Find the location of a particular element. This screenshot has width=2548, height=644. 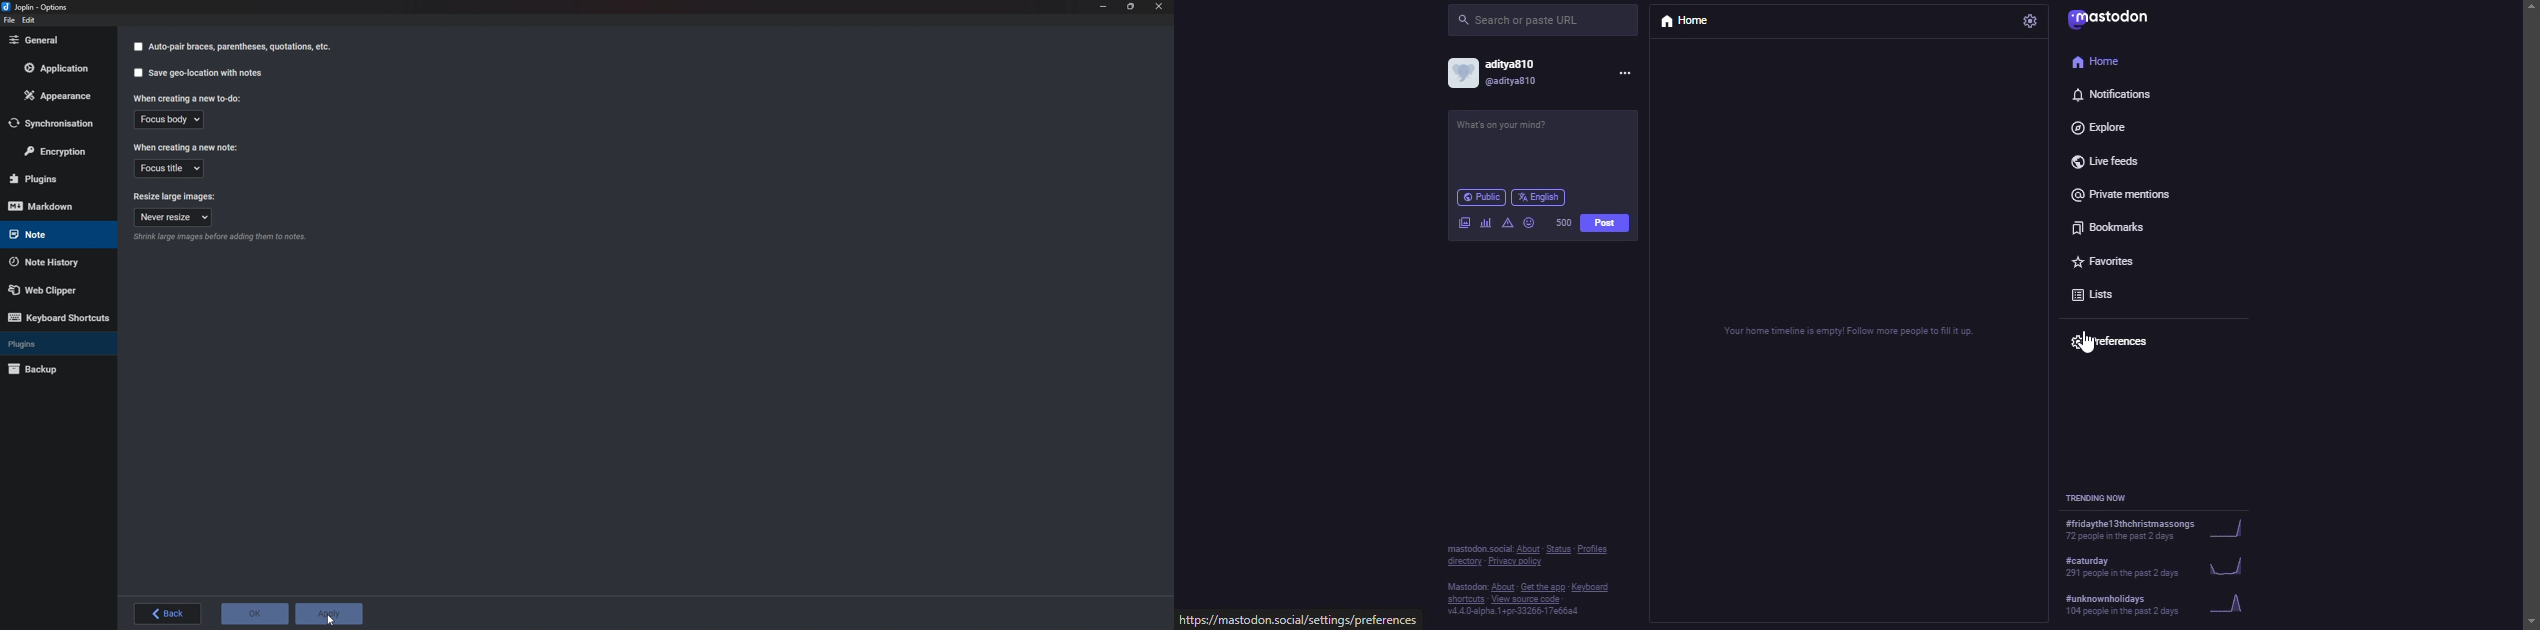

Keyboard shortcuts is located at coordinates (58, 317).